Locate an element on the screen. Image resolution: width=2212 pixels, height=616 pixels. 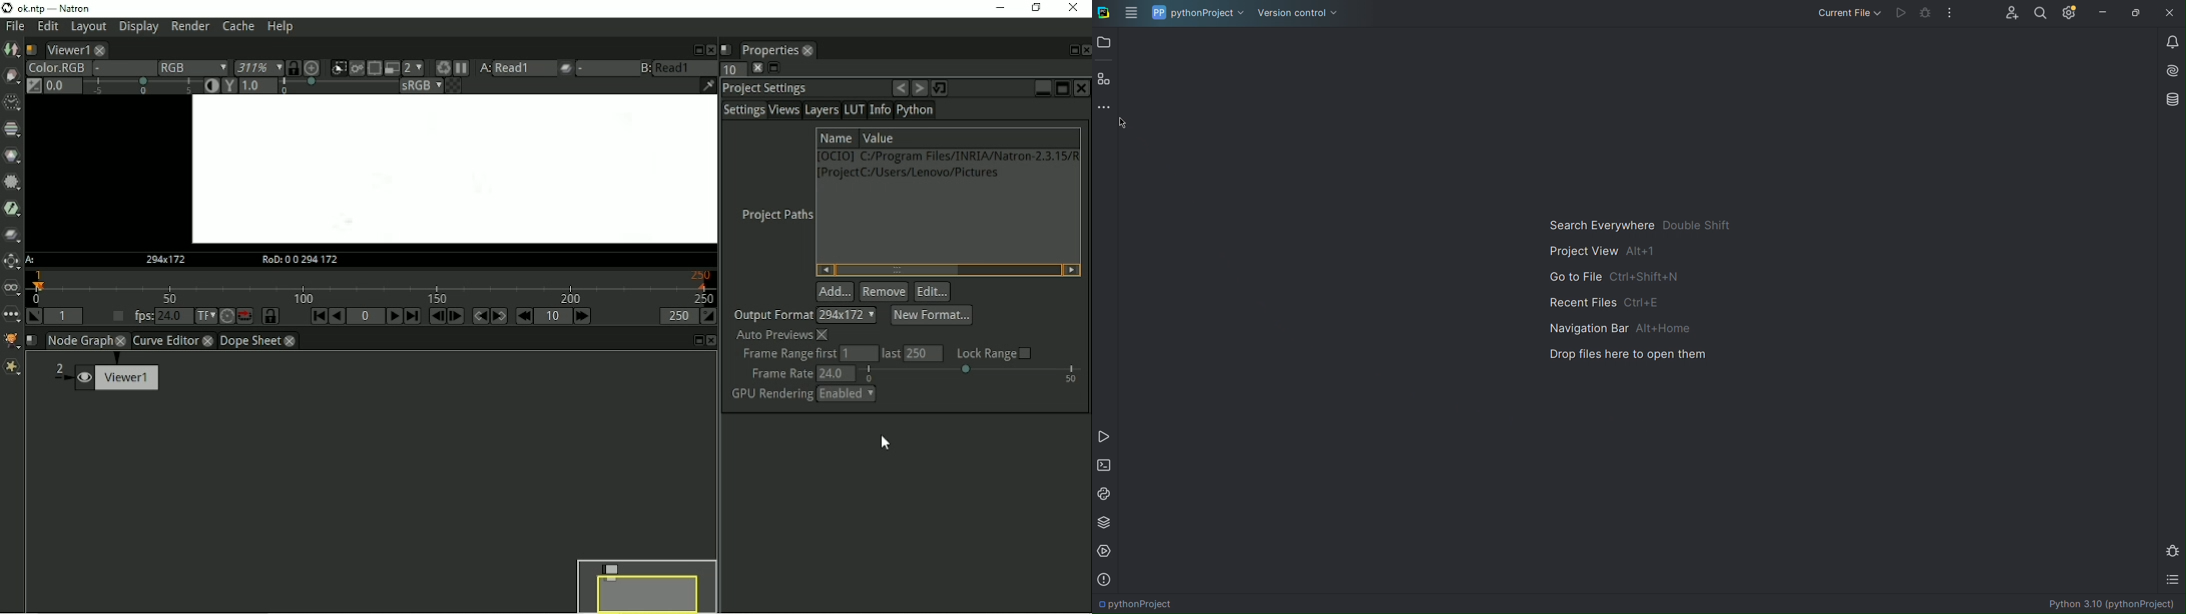
Maximize is located at coordinates (2139, 14).